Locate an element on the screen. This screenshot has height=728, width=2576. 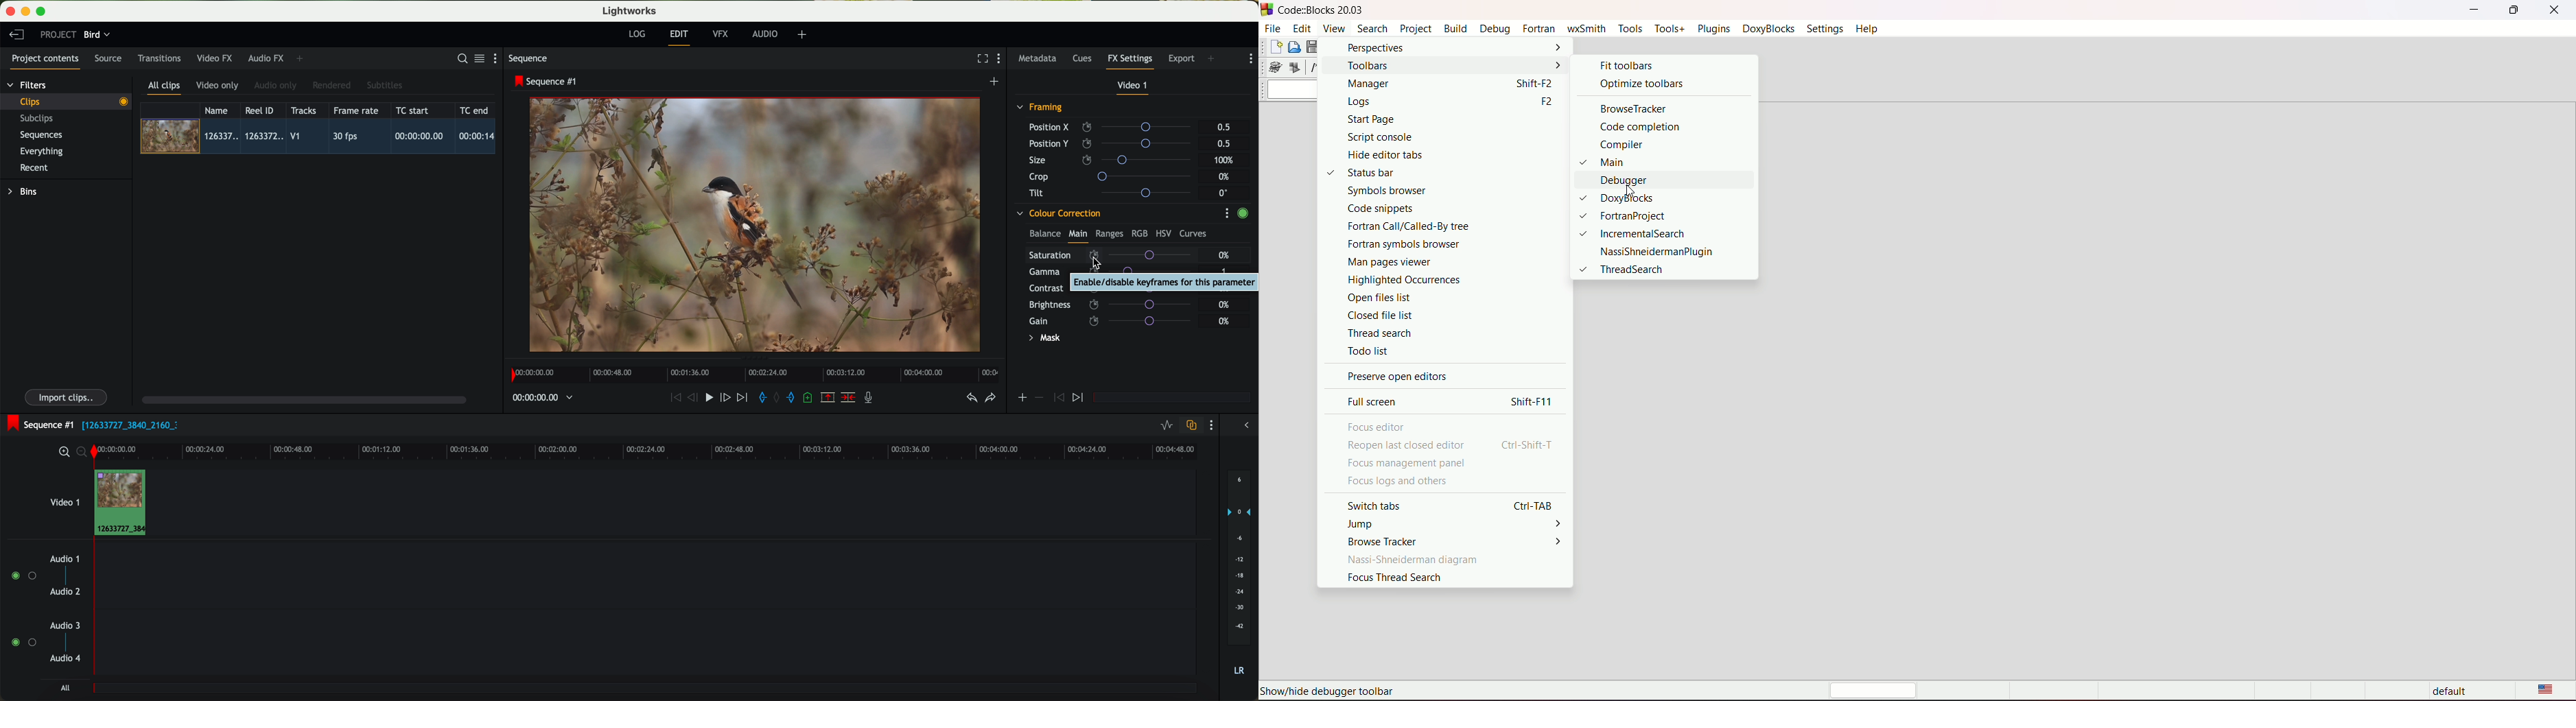
focus management panel is located at coordinates (1407, 464).